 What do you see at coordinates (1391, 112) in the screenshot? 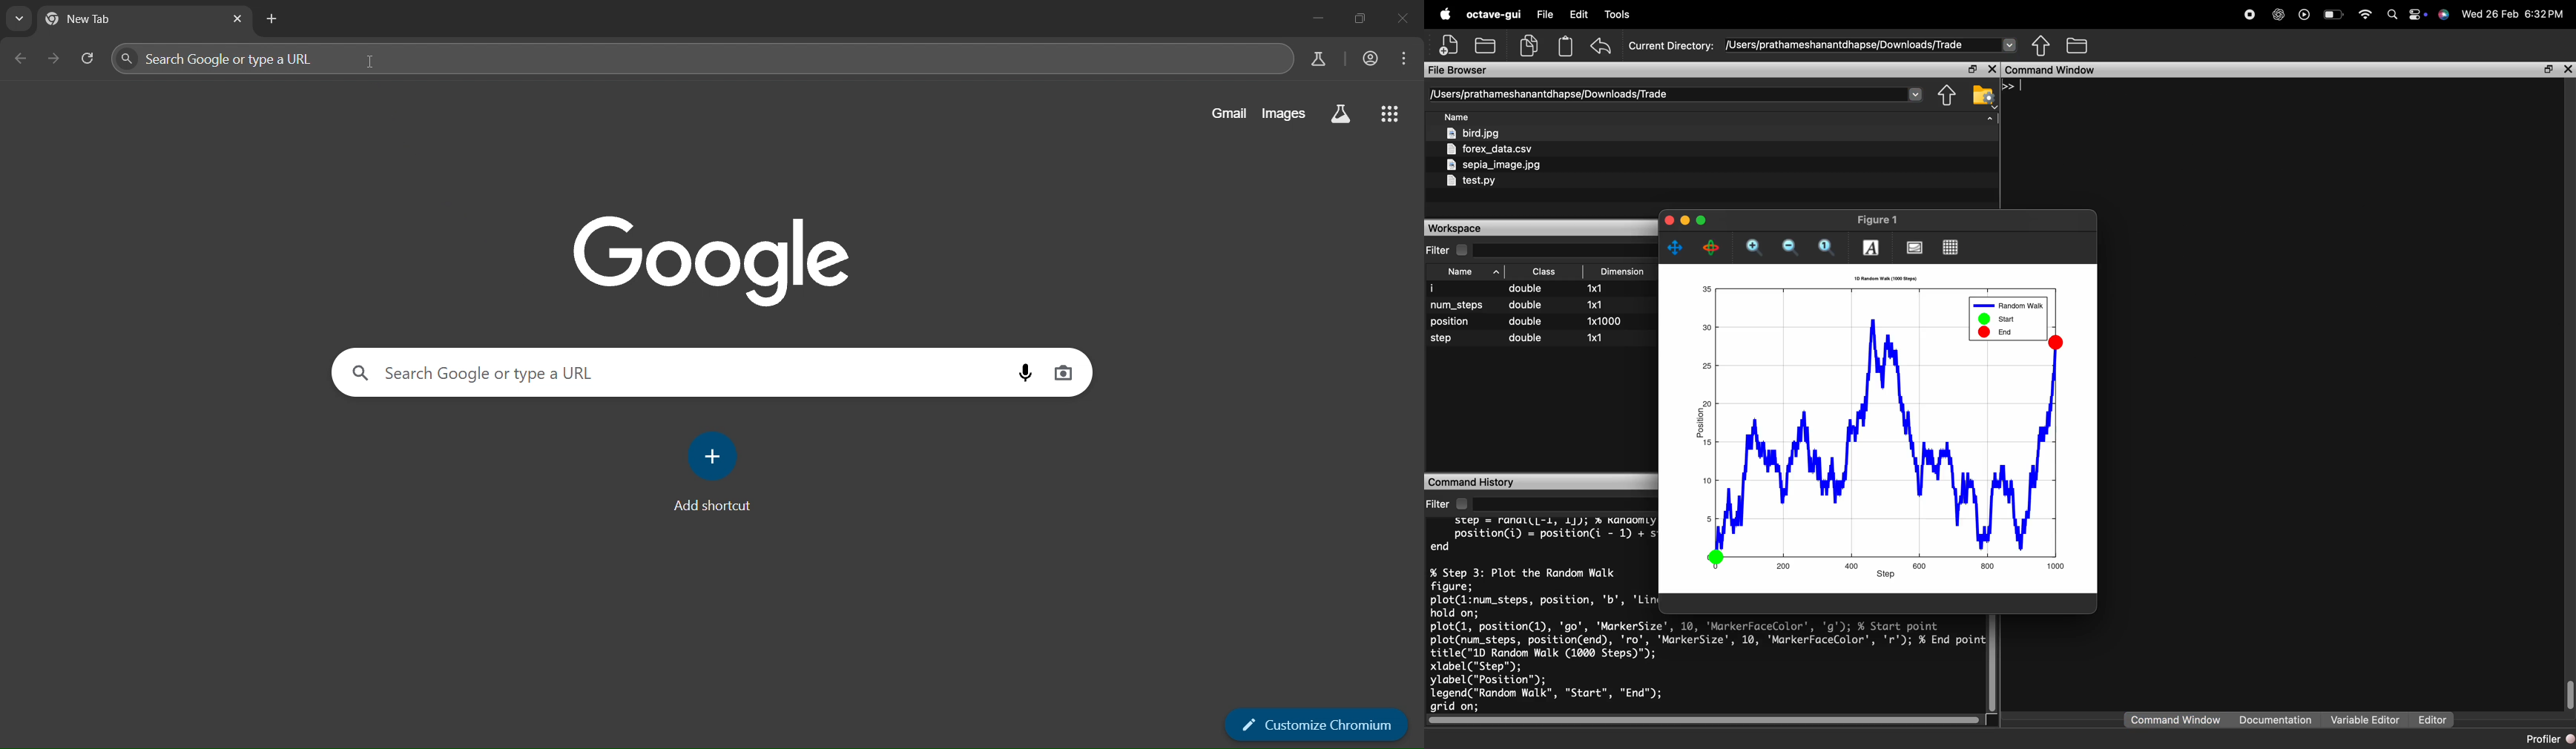
I see `google apps` at bounding box center [1391, 112].